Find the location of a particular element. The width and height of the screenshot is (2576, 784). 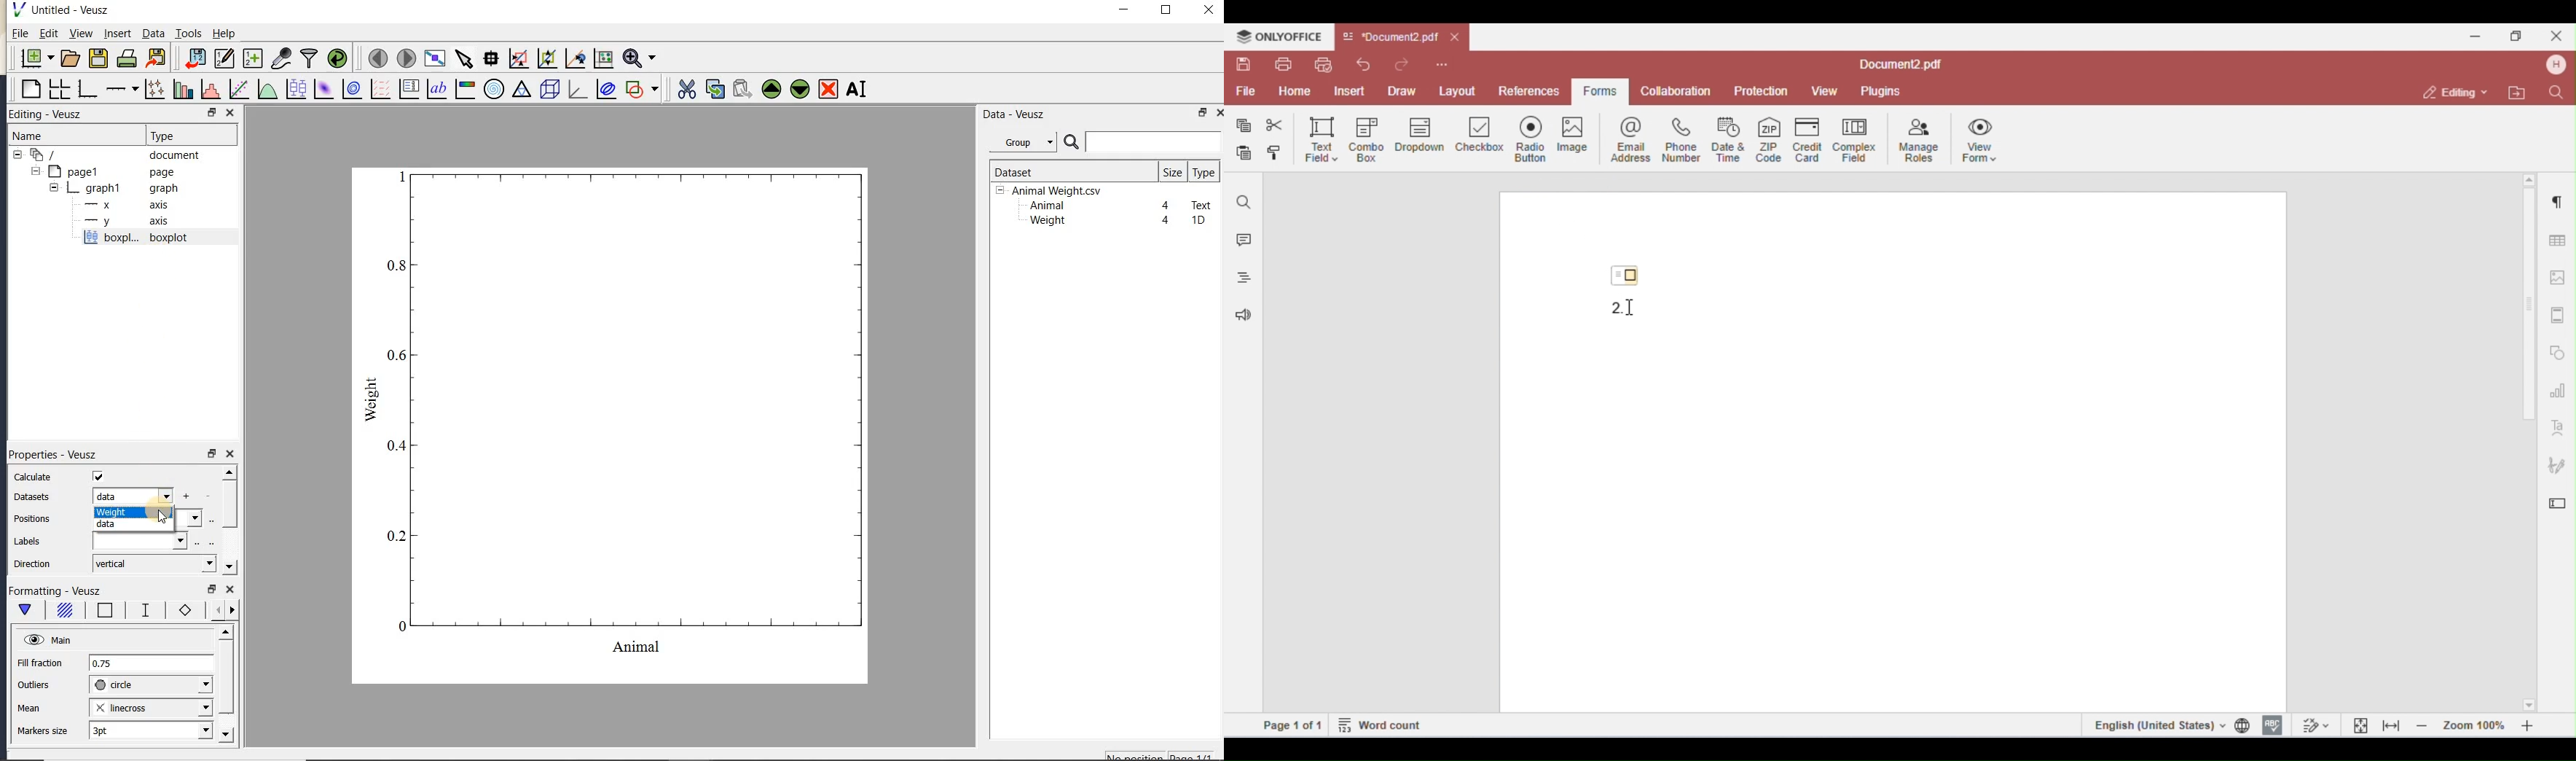

minor ticks is located at coordinates (220, 610).